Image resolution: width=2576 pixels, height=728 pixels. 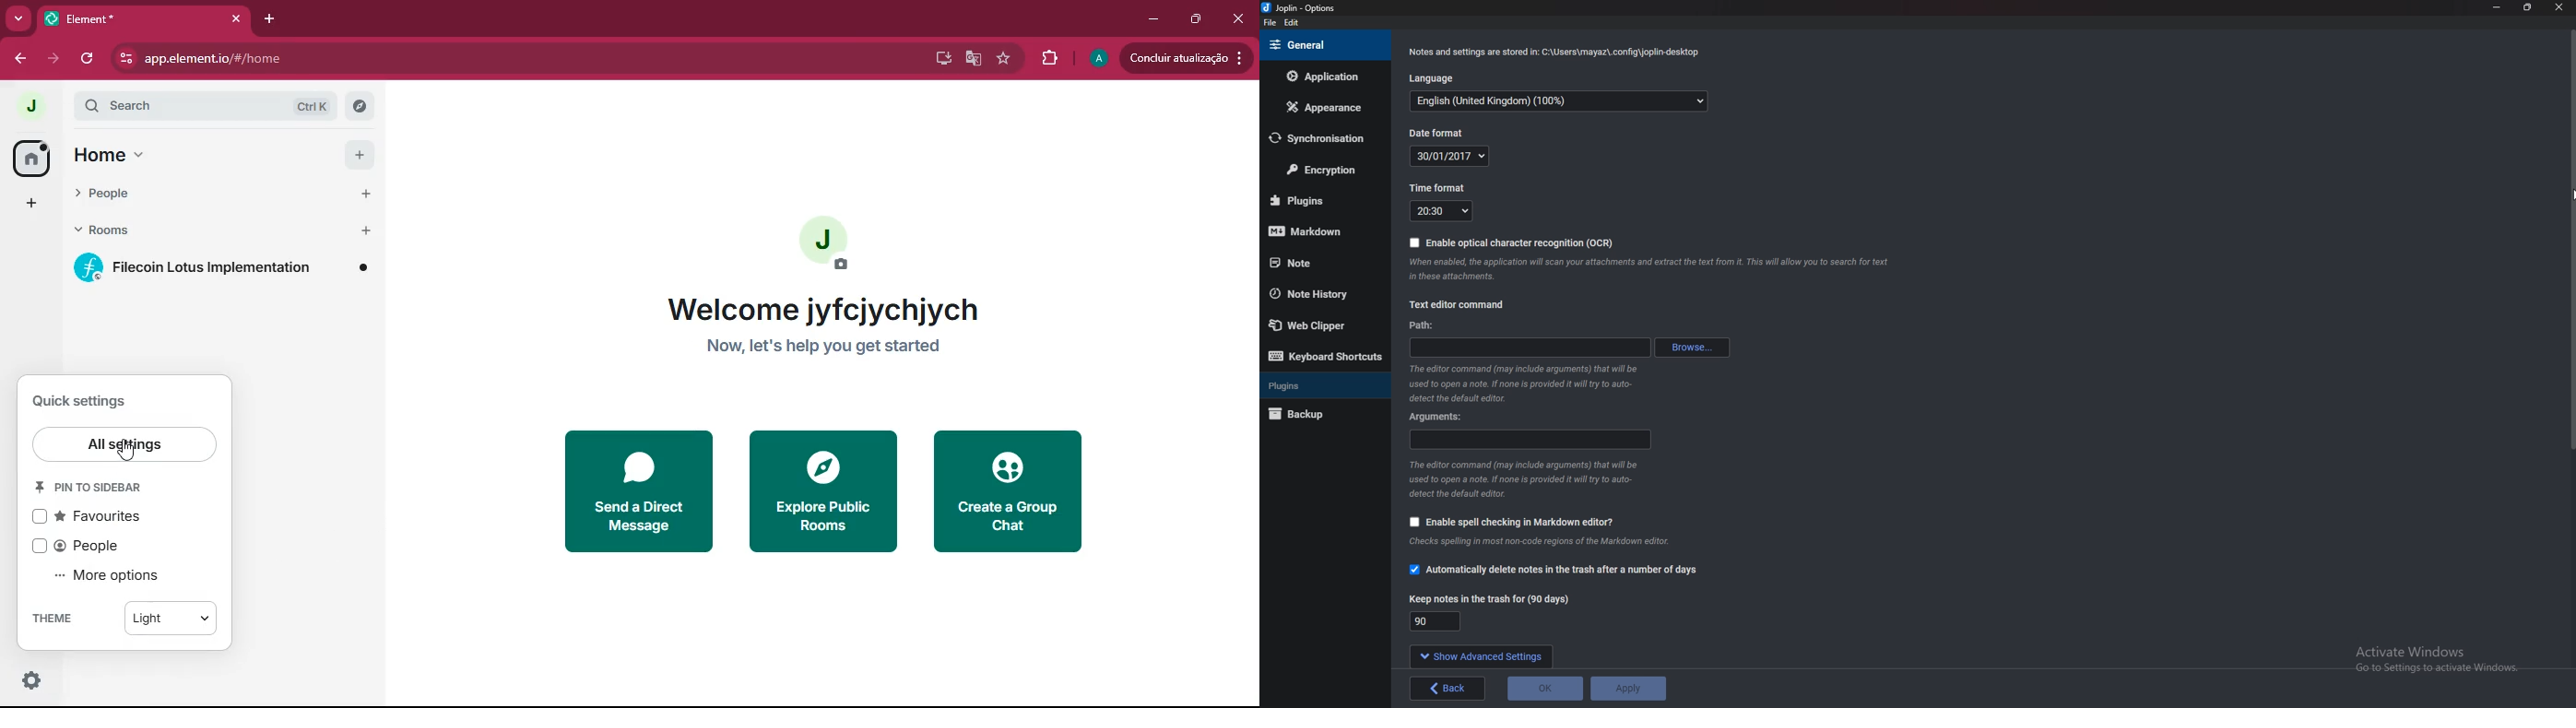 What do you see at coordinates (125, 444) in the screenshot?
I see `all settings` at bounding box center [125, 444].